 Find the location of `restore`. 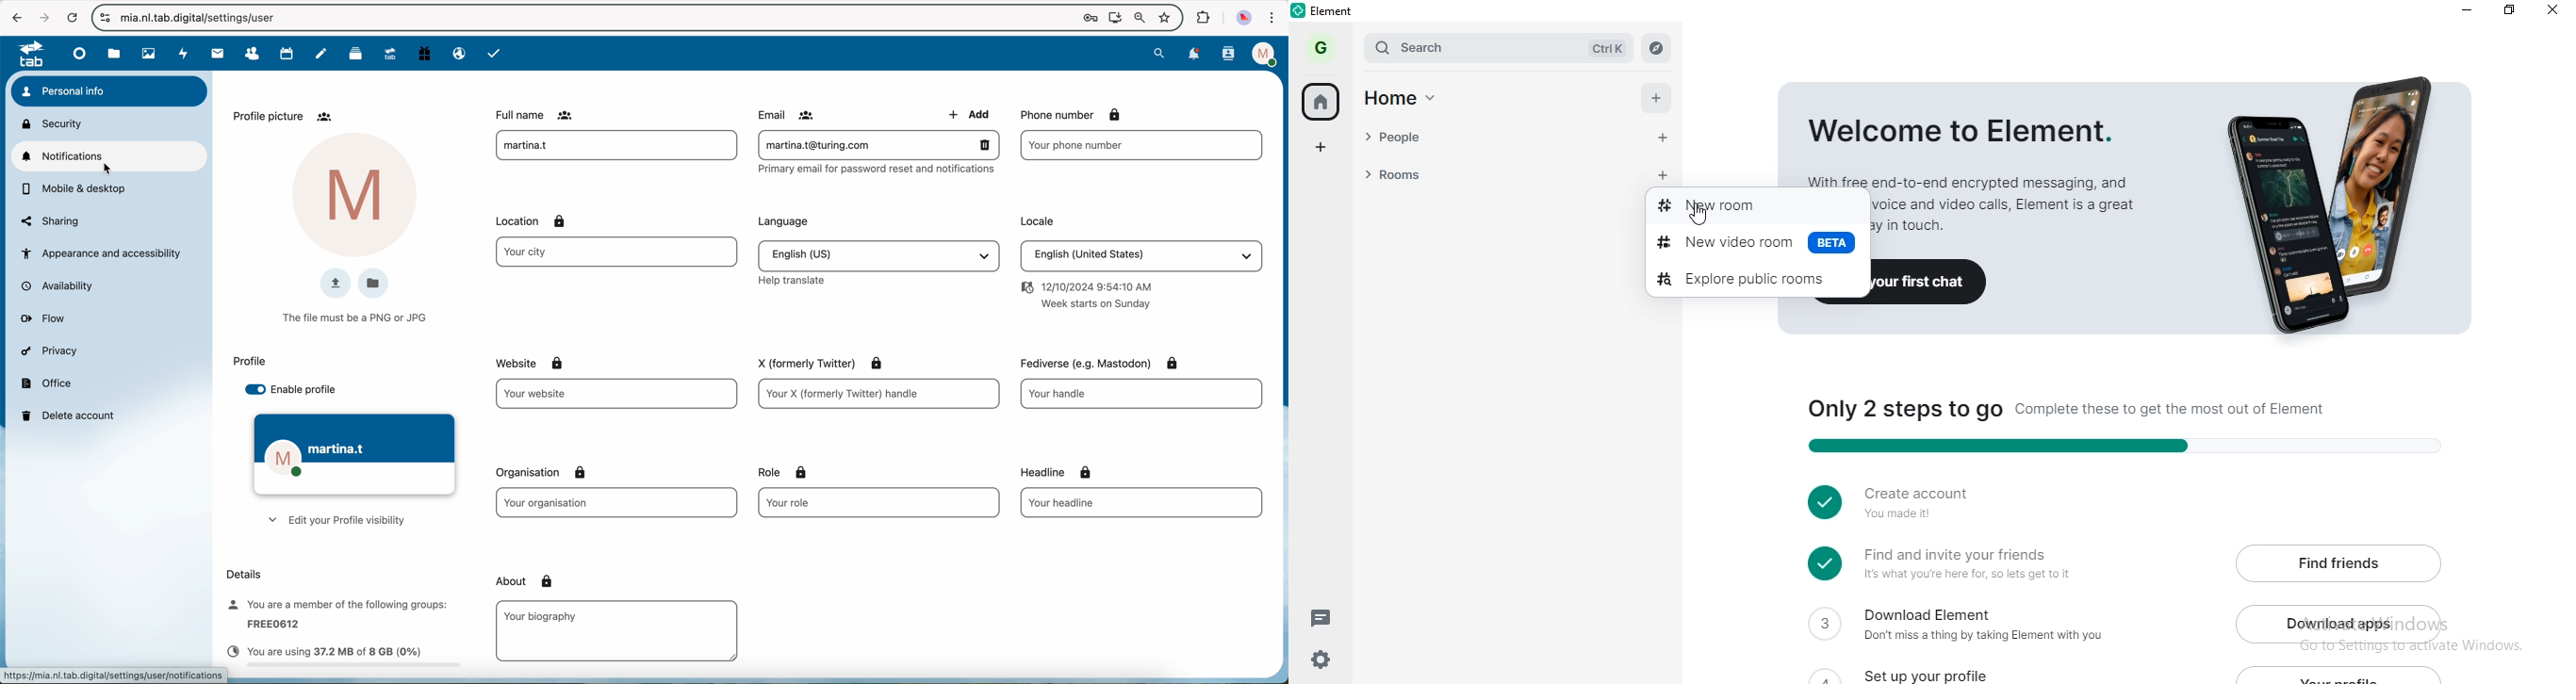

restore is located at coordinates (2509, 12).